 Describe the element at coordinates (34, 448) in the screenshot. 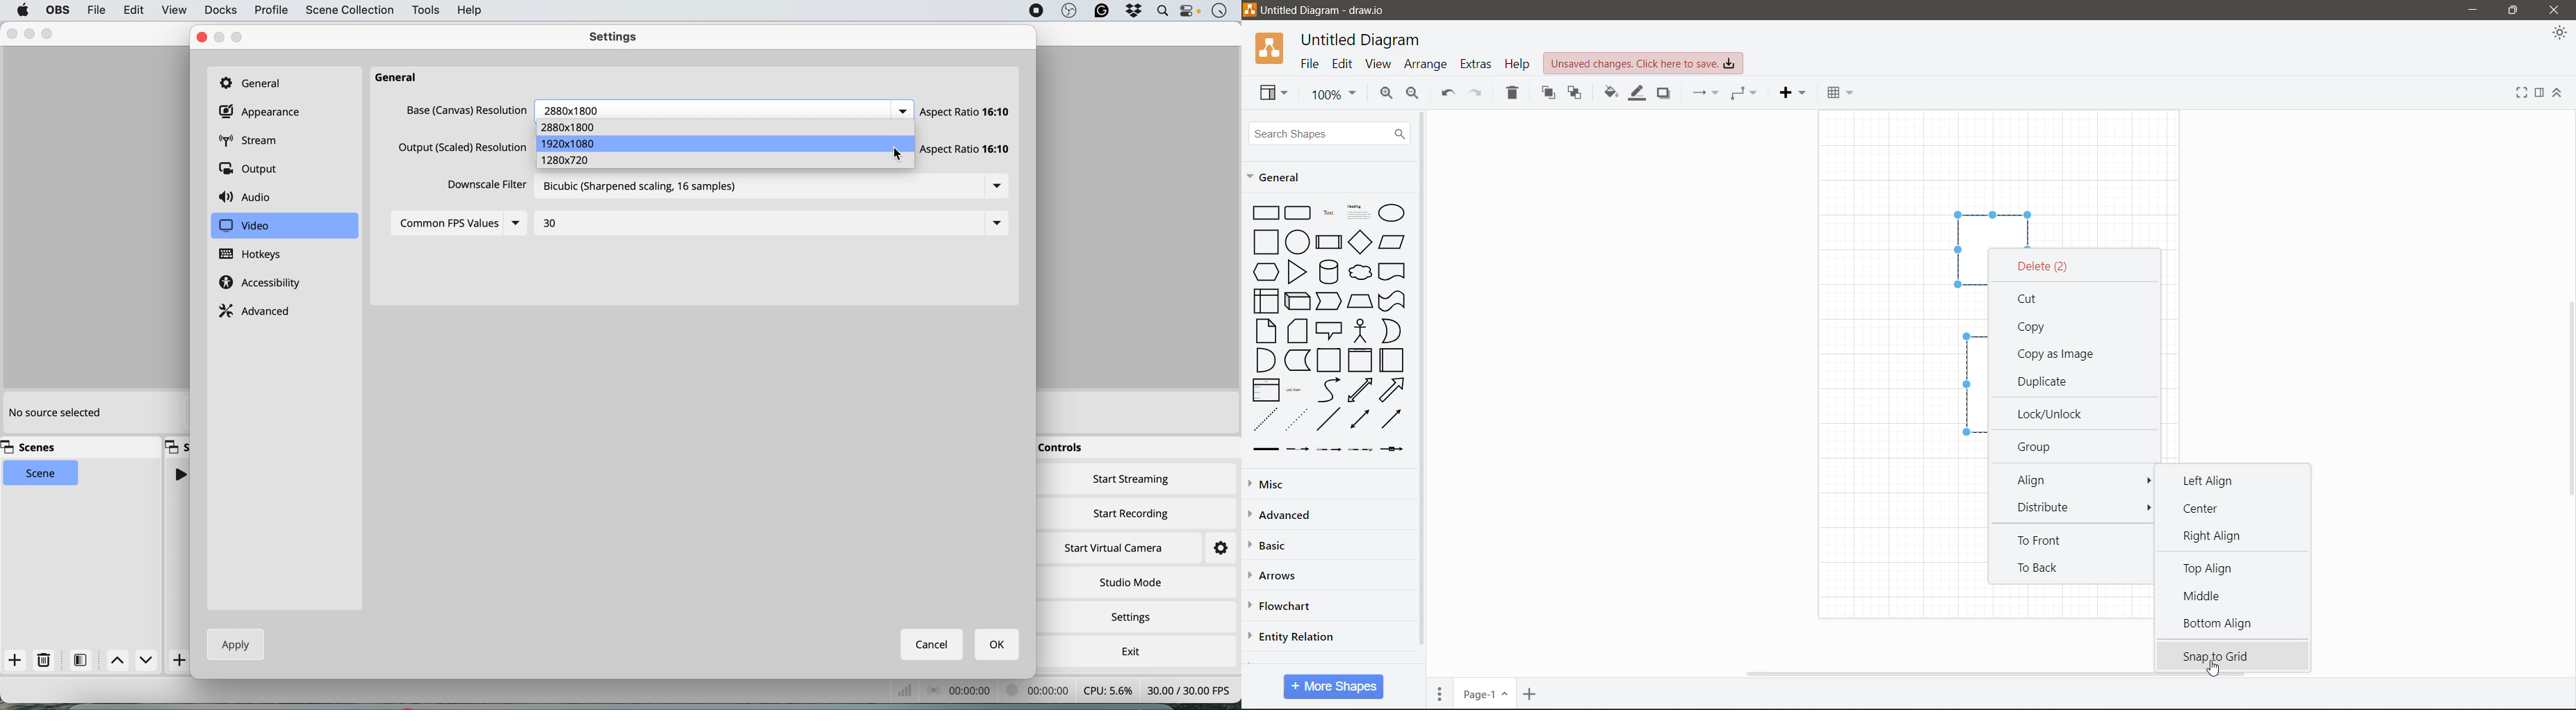

I see `scenes` at that location.